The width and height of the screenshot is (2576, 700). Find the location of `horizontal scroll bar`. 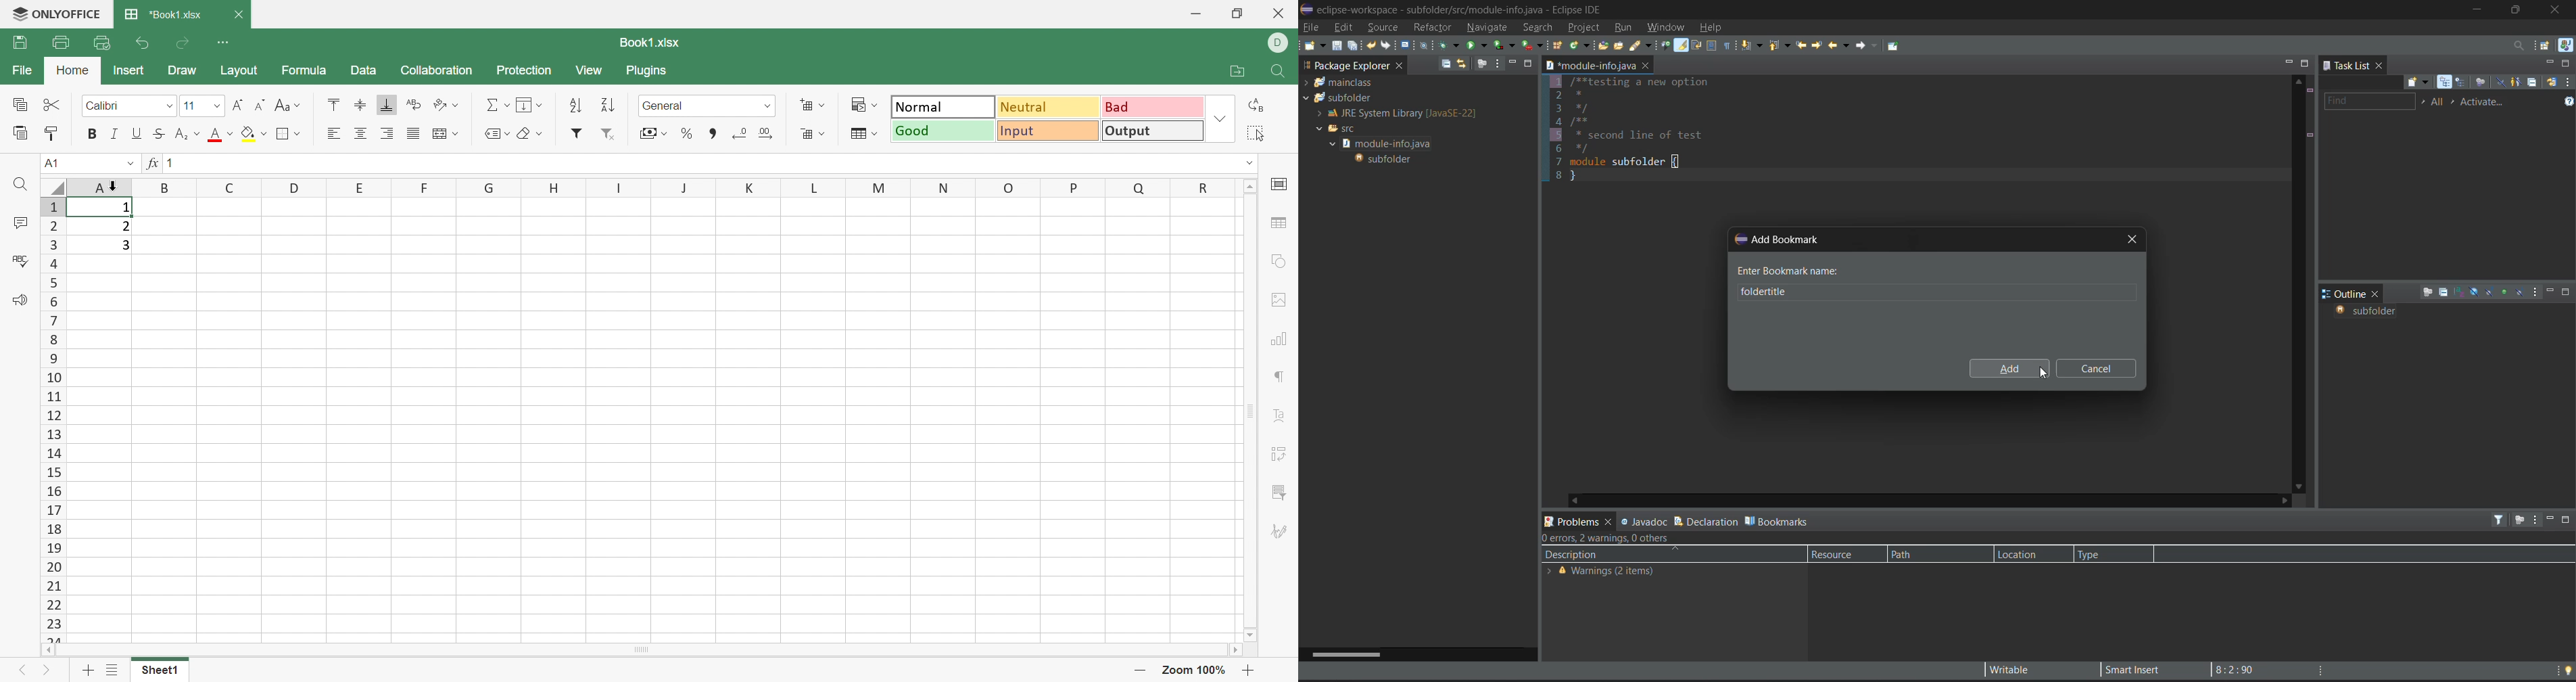

horizontal scroll bar is located at coordinates (1354, 653).